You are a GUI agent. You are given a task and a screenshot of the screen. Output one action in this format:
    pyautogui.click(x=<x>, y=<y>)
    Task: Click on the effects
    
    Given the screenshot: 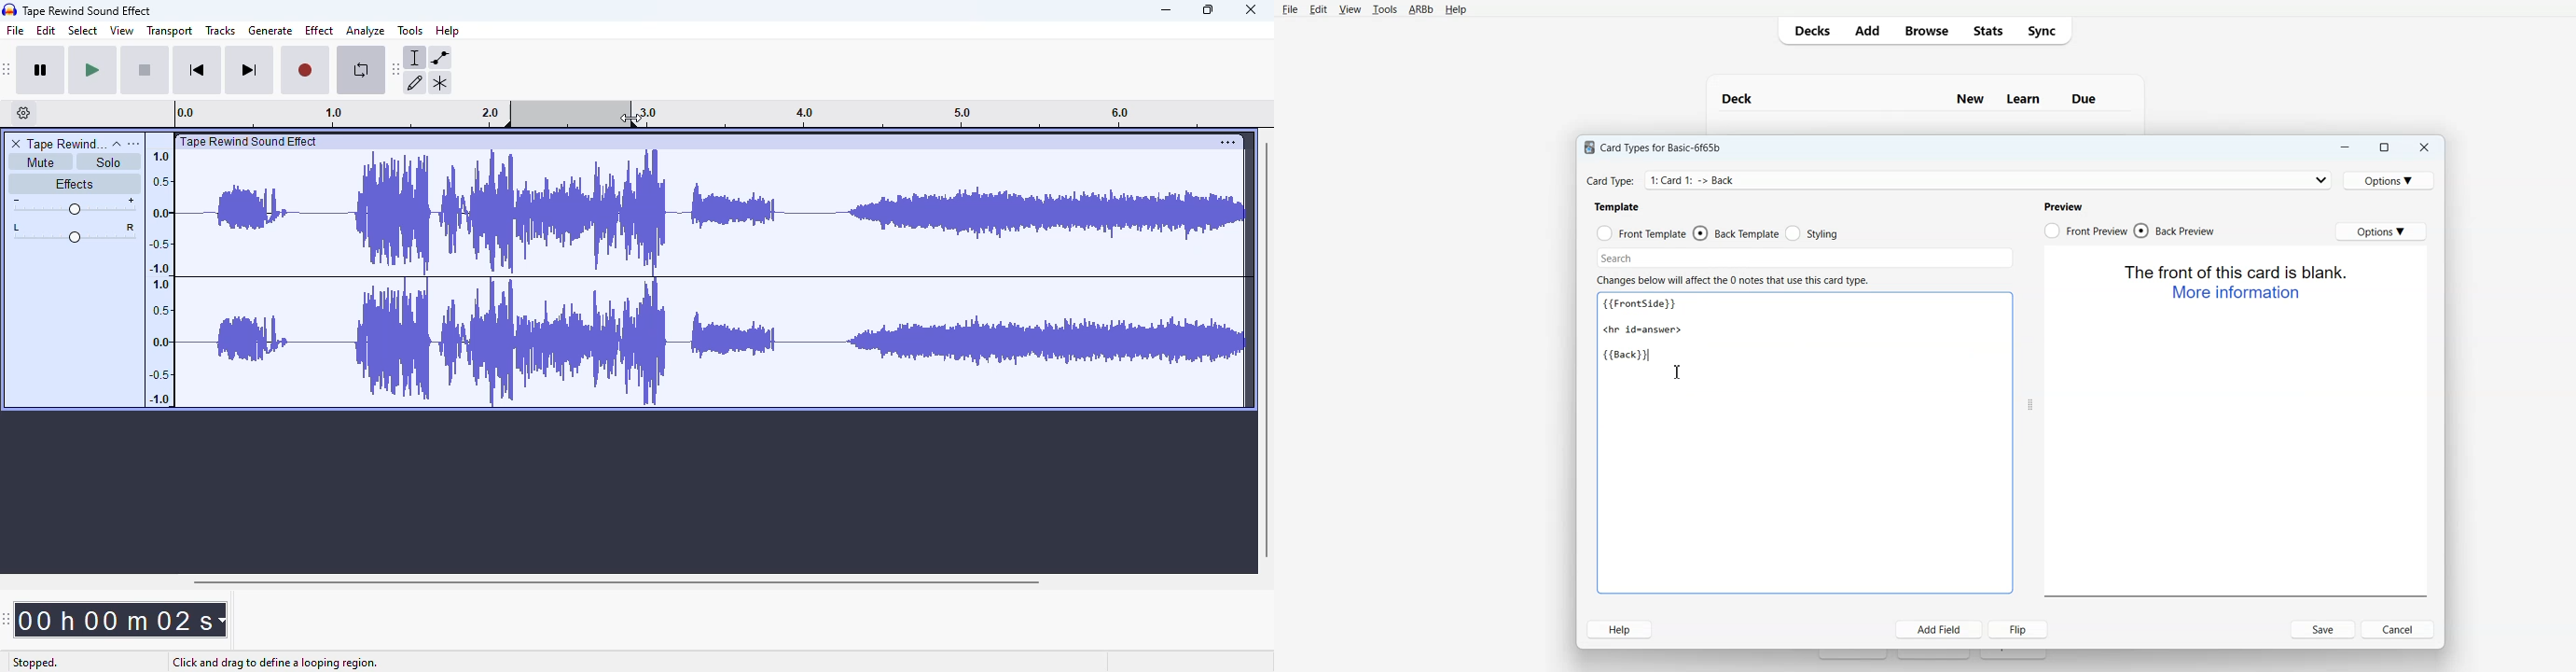 What is the action you would take?
    pyautogui.click(x=74, y=186)
    